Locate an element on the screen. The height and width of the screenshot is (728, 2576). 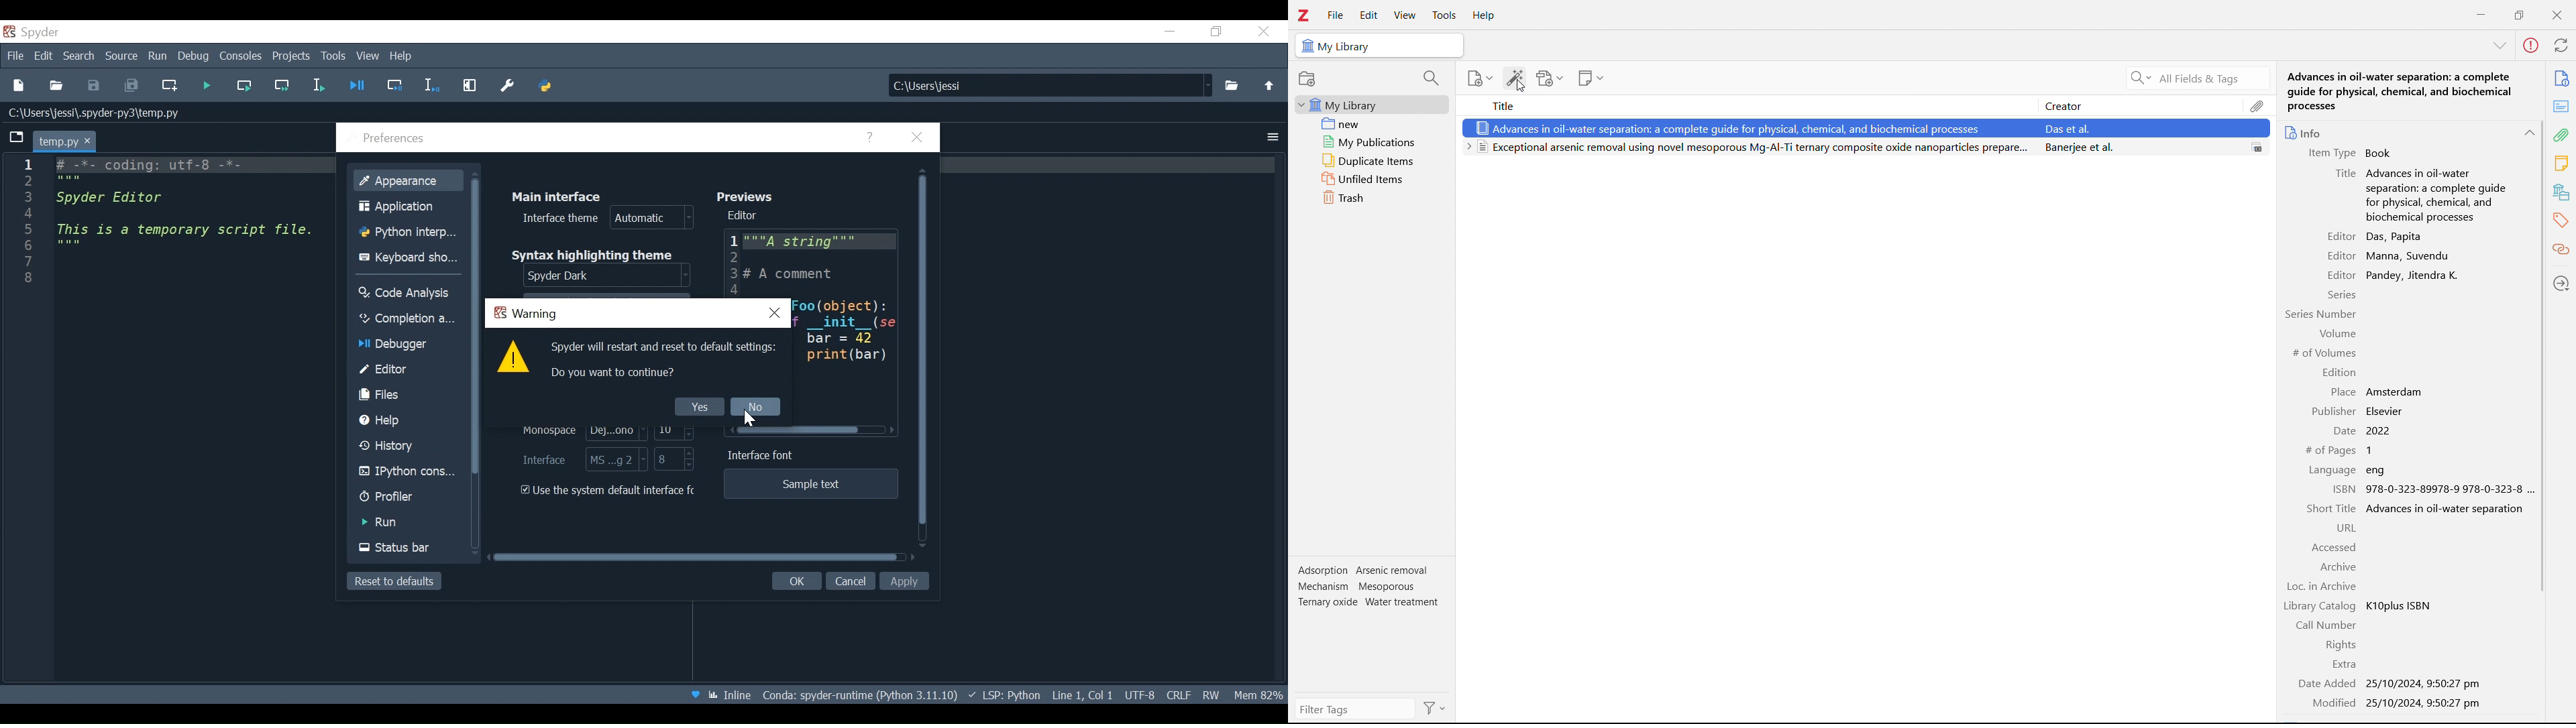
History is located at coordinates (408, 445).